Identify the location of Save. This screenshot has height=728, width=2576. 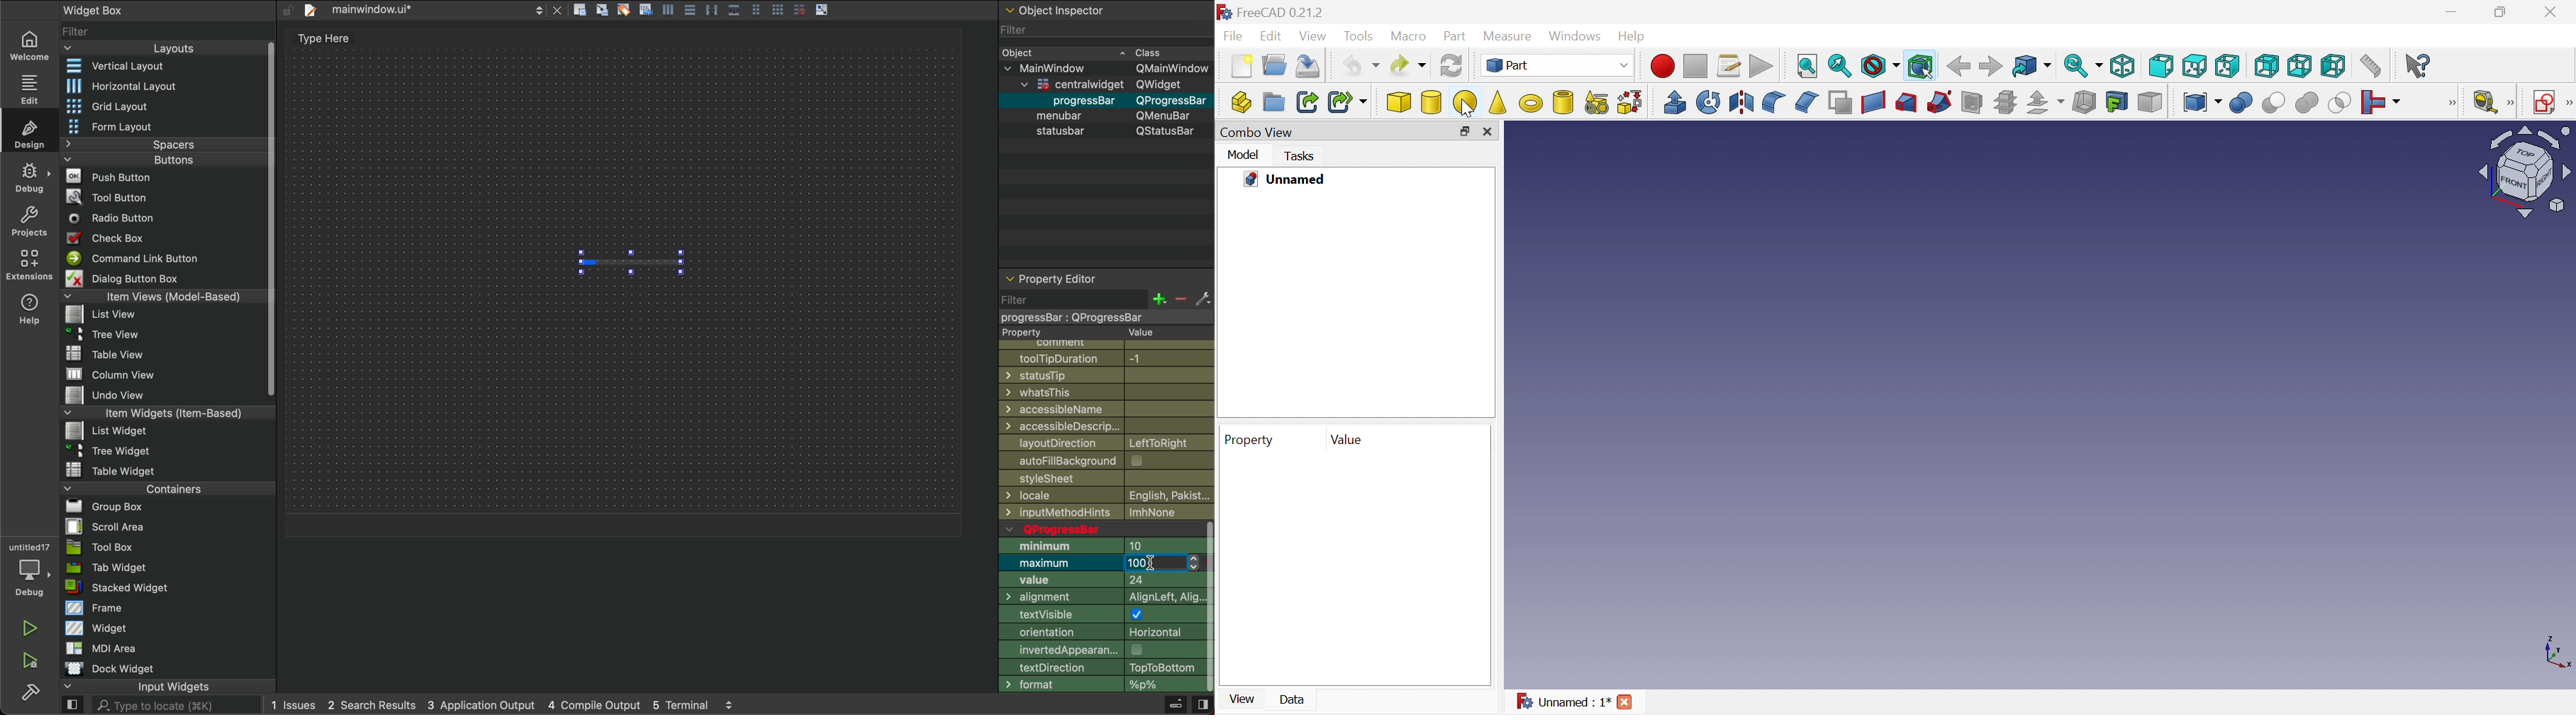
(1309, 67).